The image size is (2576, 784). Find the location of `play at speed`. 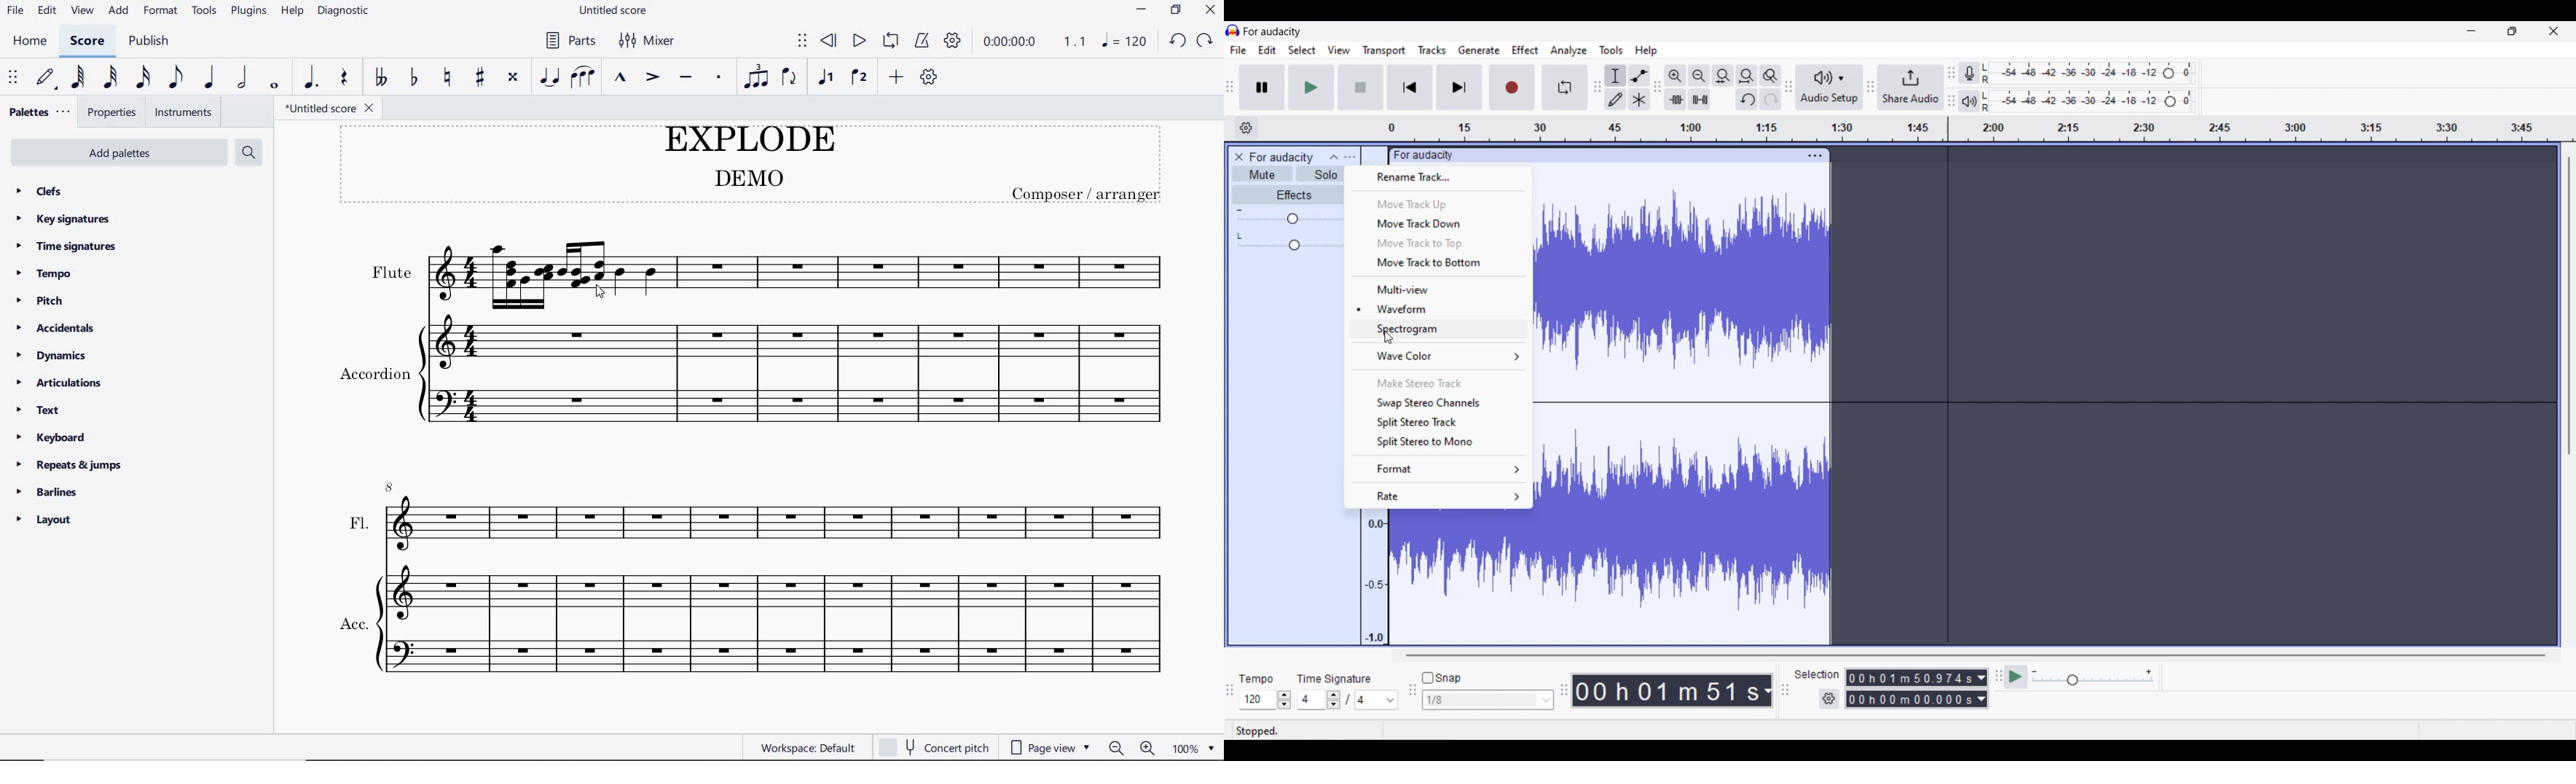

play at speed is located at coordinates (2016, 676).